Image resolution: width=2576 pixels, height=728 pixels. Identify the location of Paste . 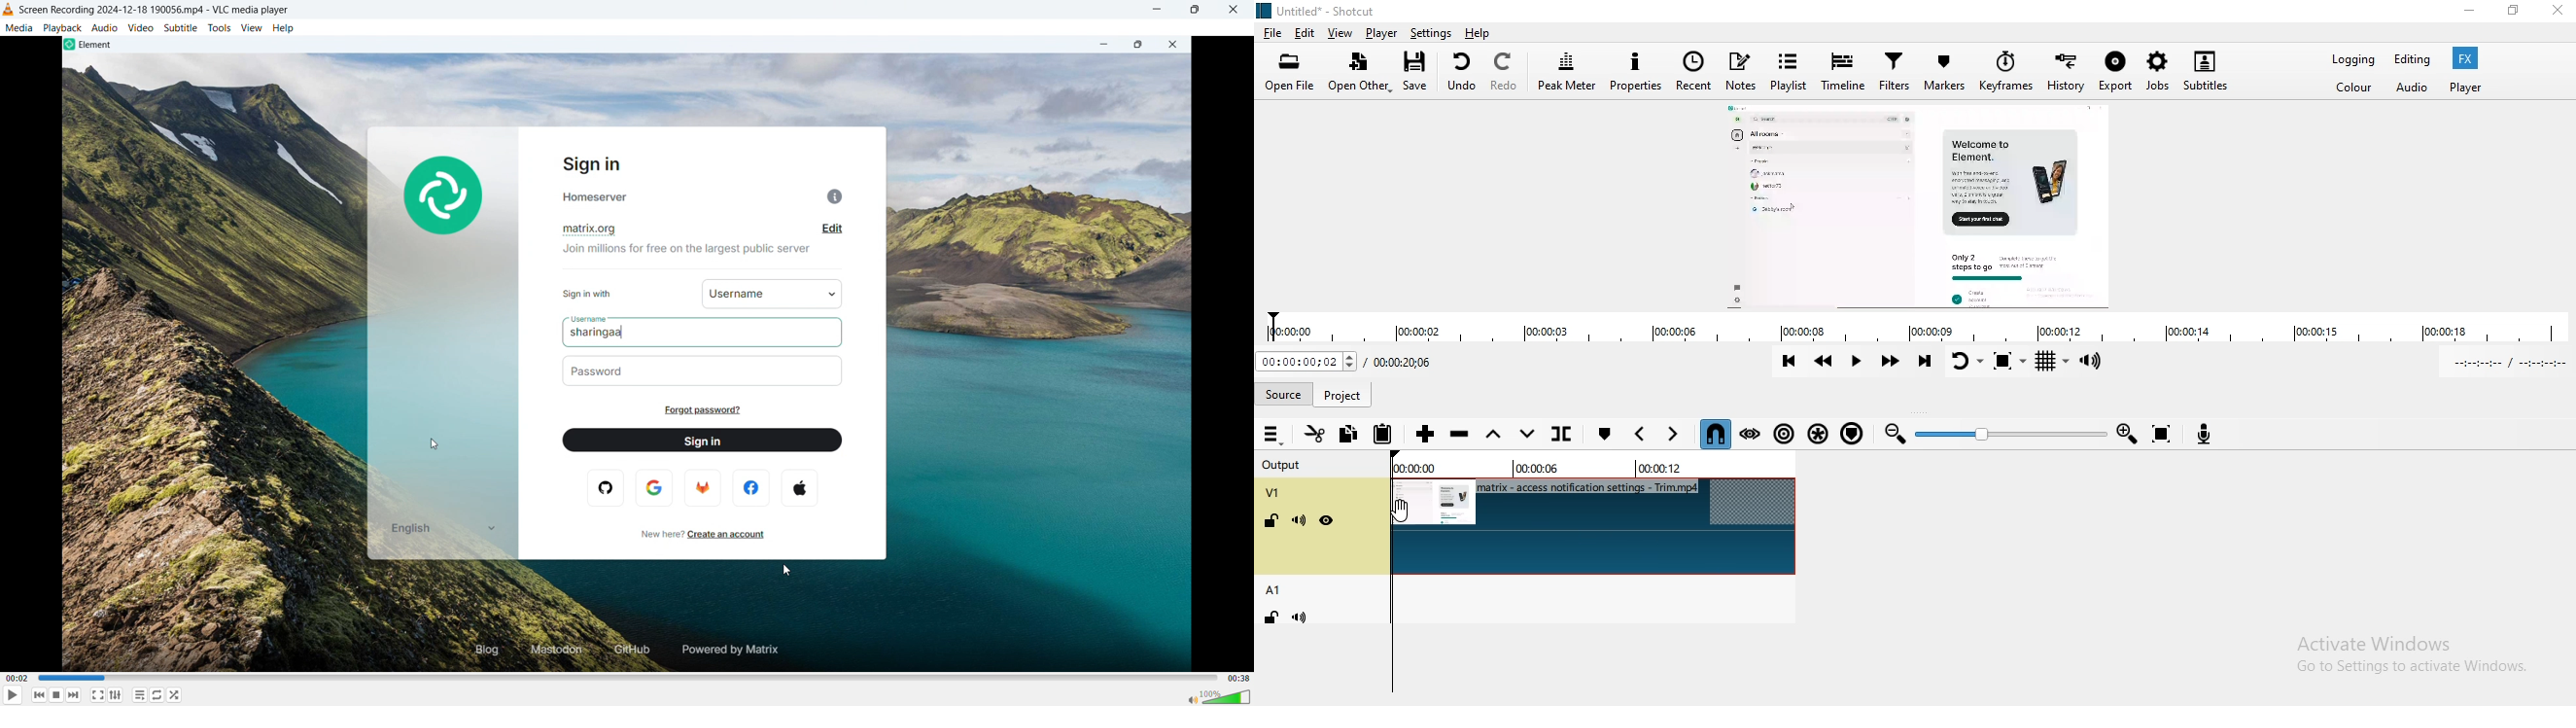
(1385, 435).